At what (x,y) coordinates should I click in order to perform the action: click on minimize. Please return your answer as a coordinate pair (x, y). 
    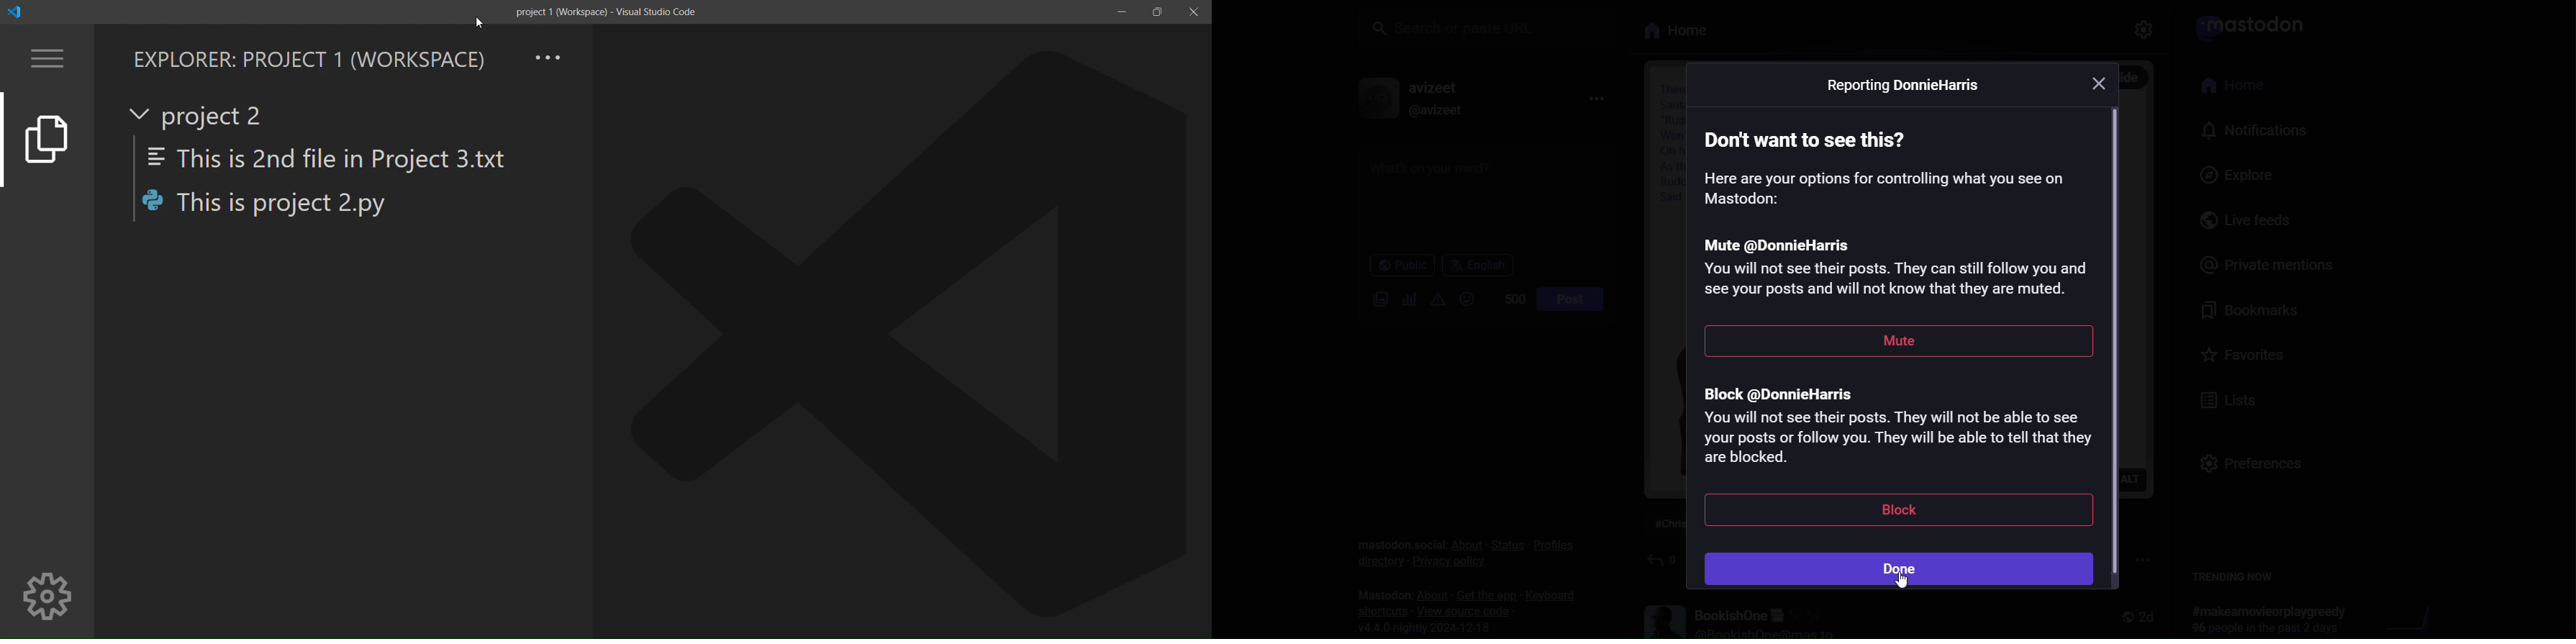
    Looking at the image, I should click on (1120, 12).